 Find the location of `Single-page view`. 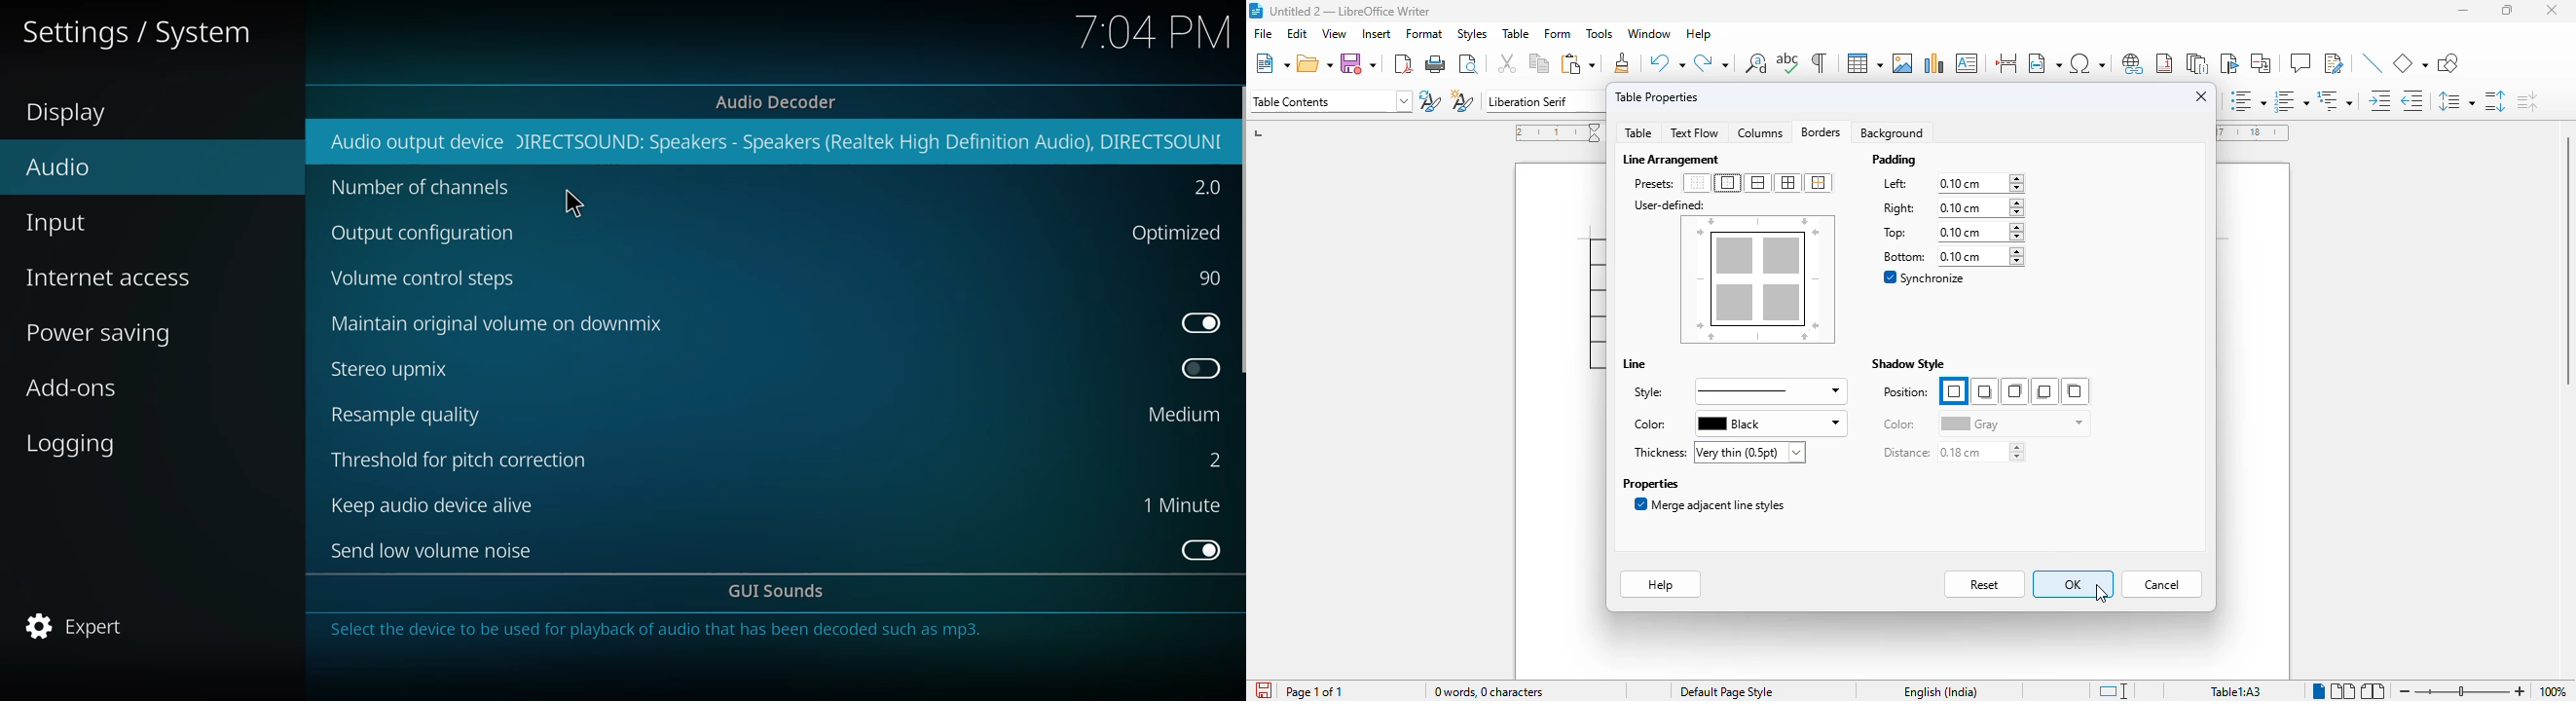

Single-page view is located at coordinates (2319, 691).